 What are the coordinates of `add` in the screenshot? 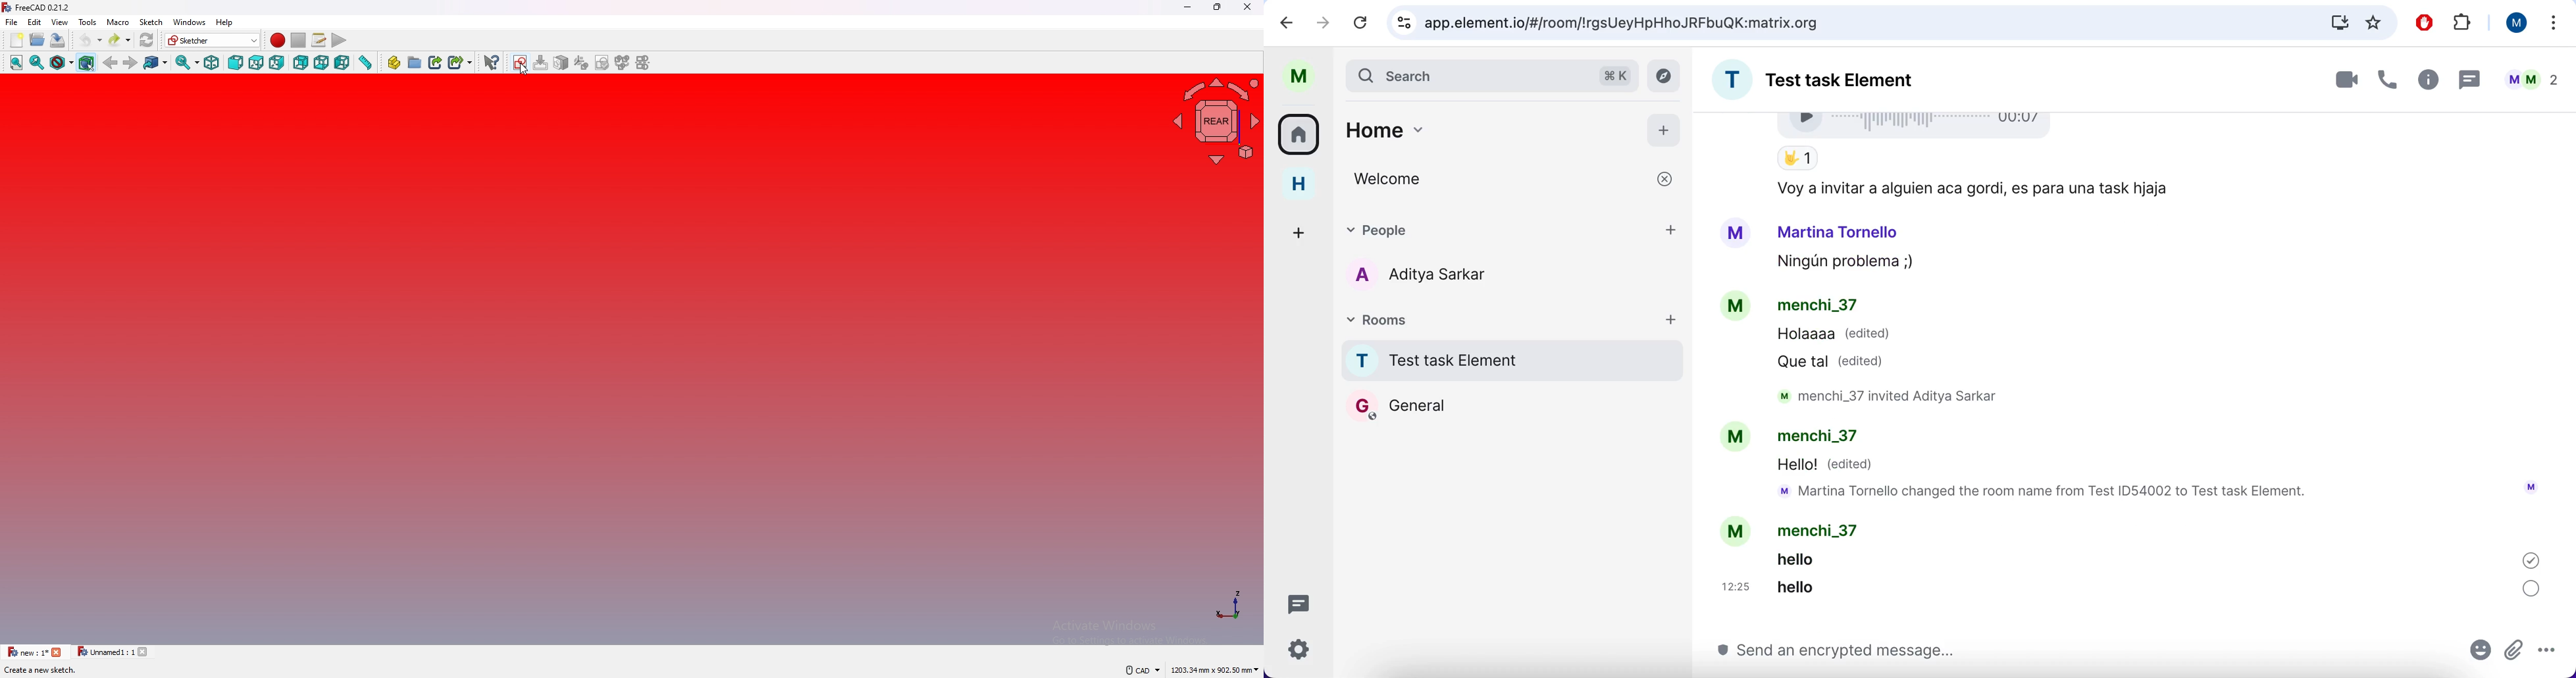 It's located at (1671, 318).